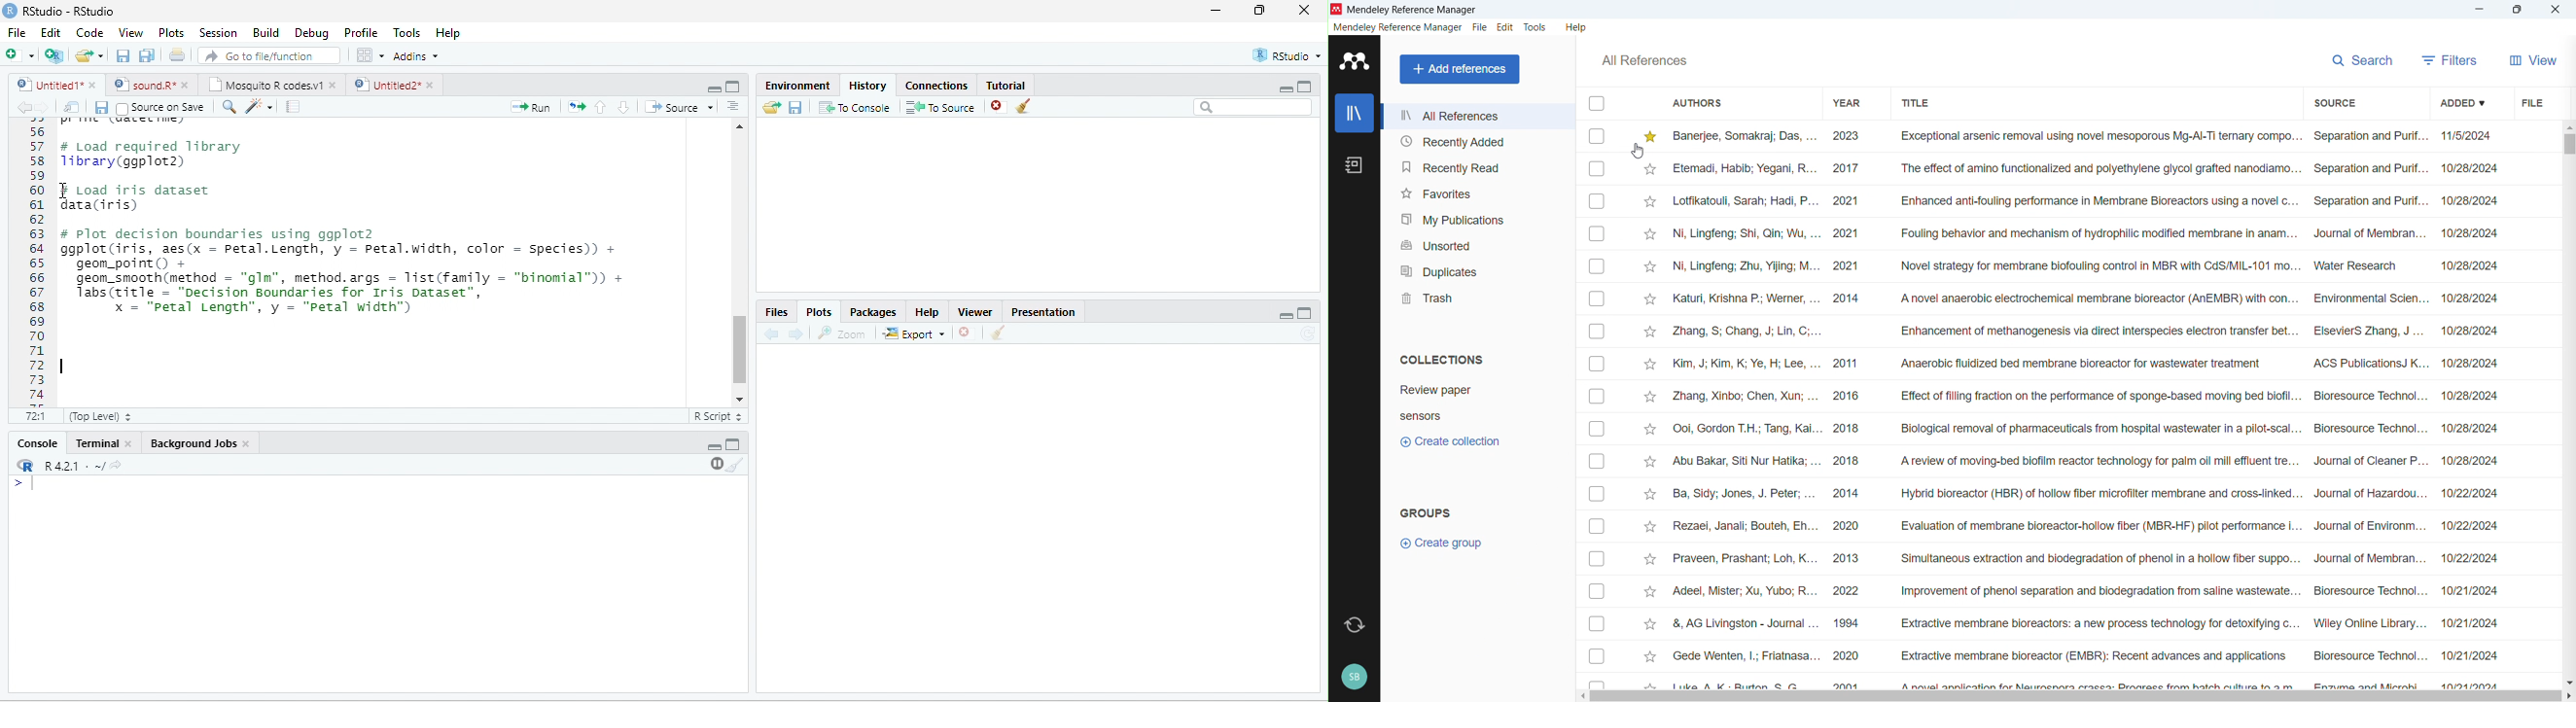  I want to click on Connections, so click(935, 86).